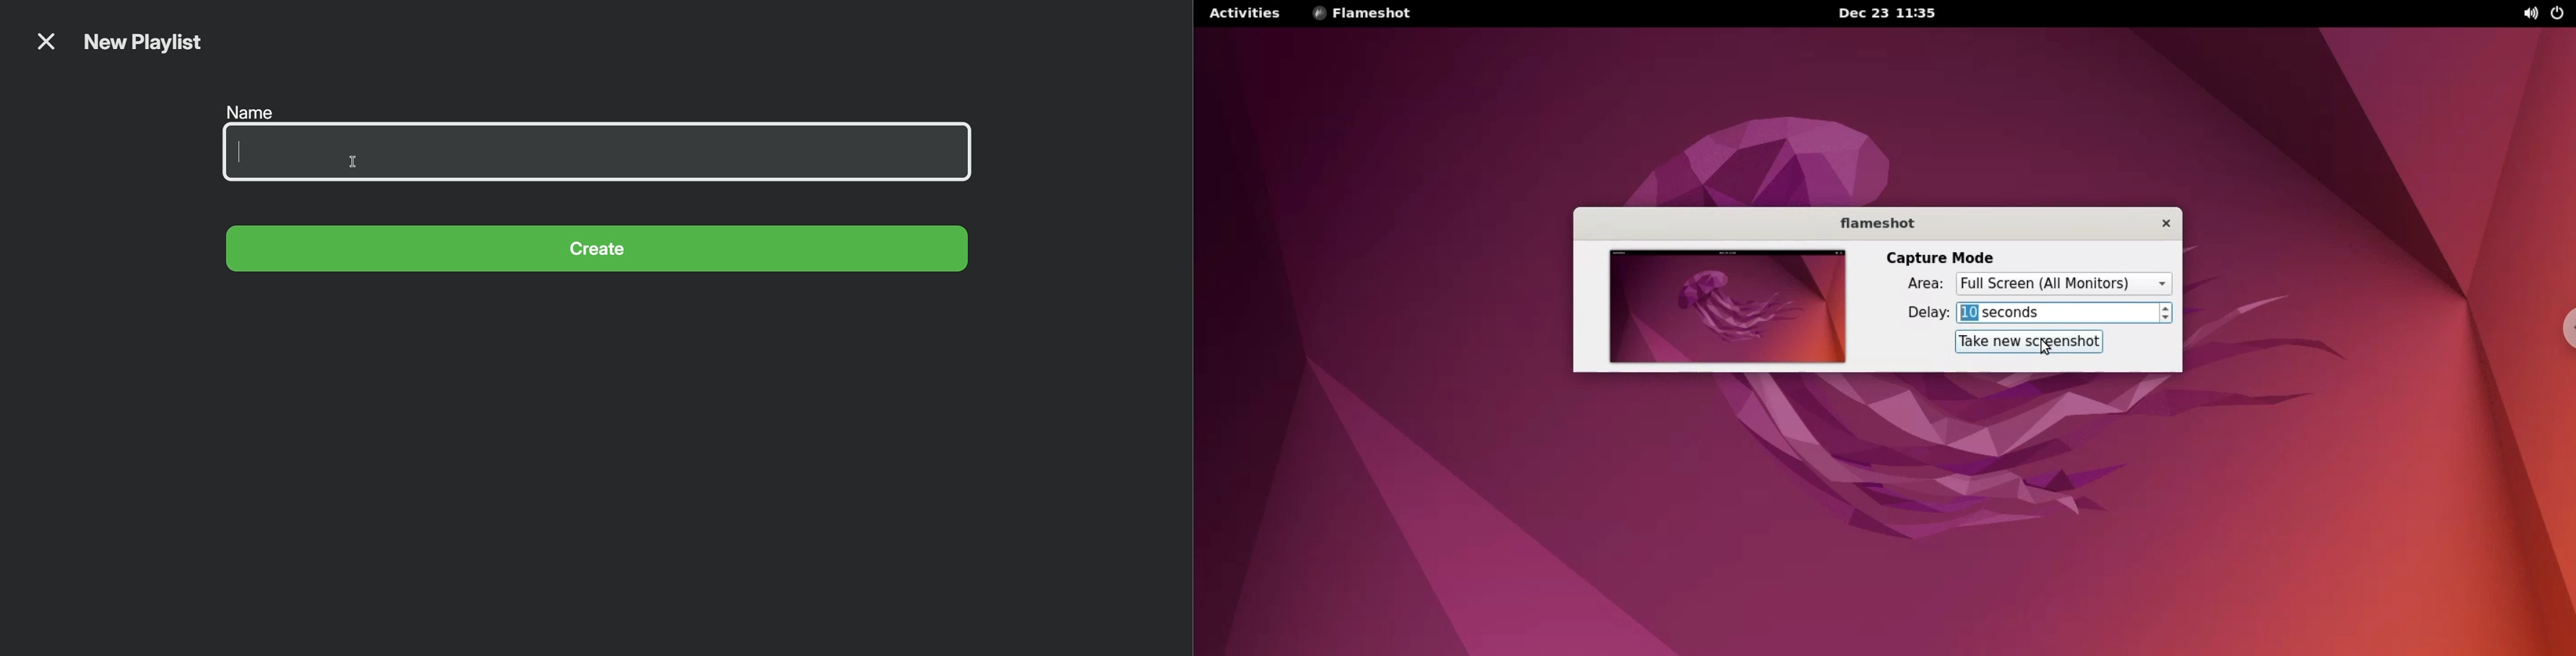 The height and width of the screenshot is (672, 2576). I want to click on New Playlist, so click(145, 45).